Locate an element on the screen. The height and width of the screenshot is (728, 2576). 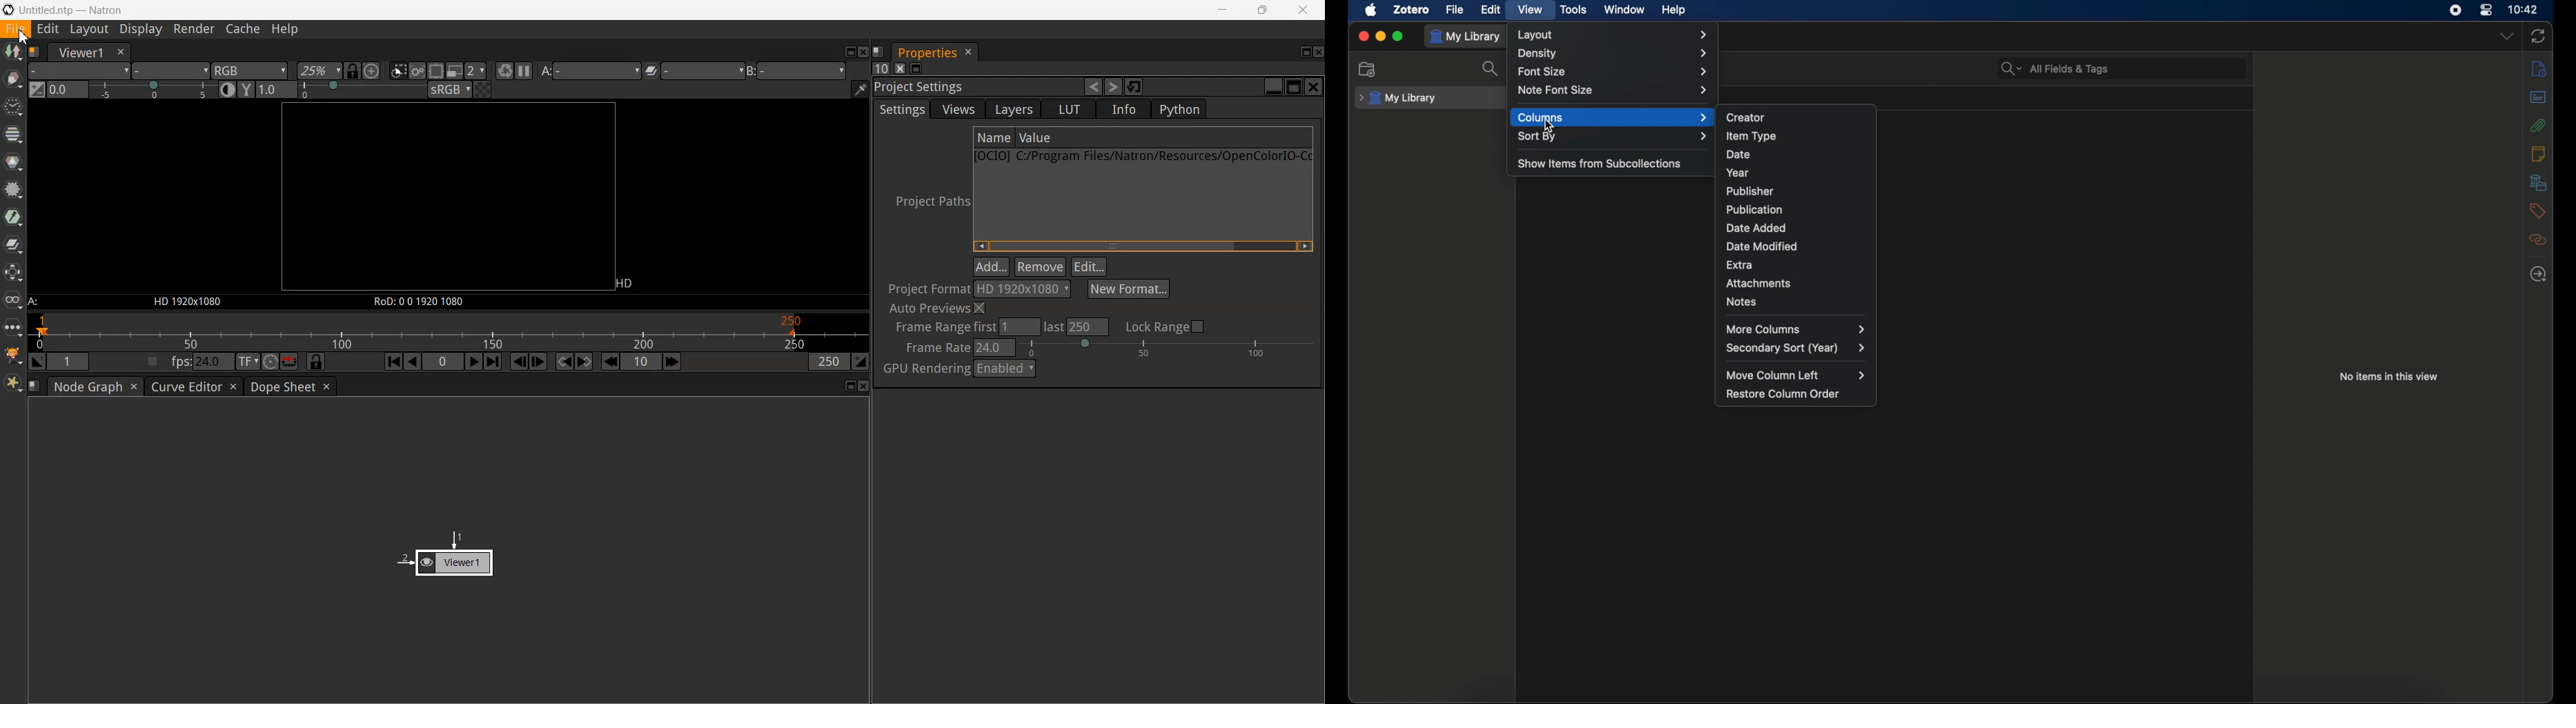
columns is located at coordinates (1613, 117).